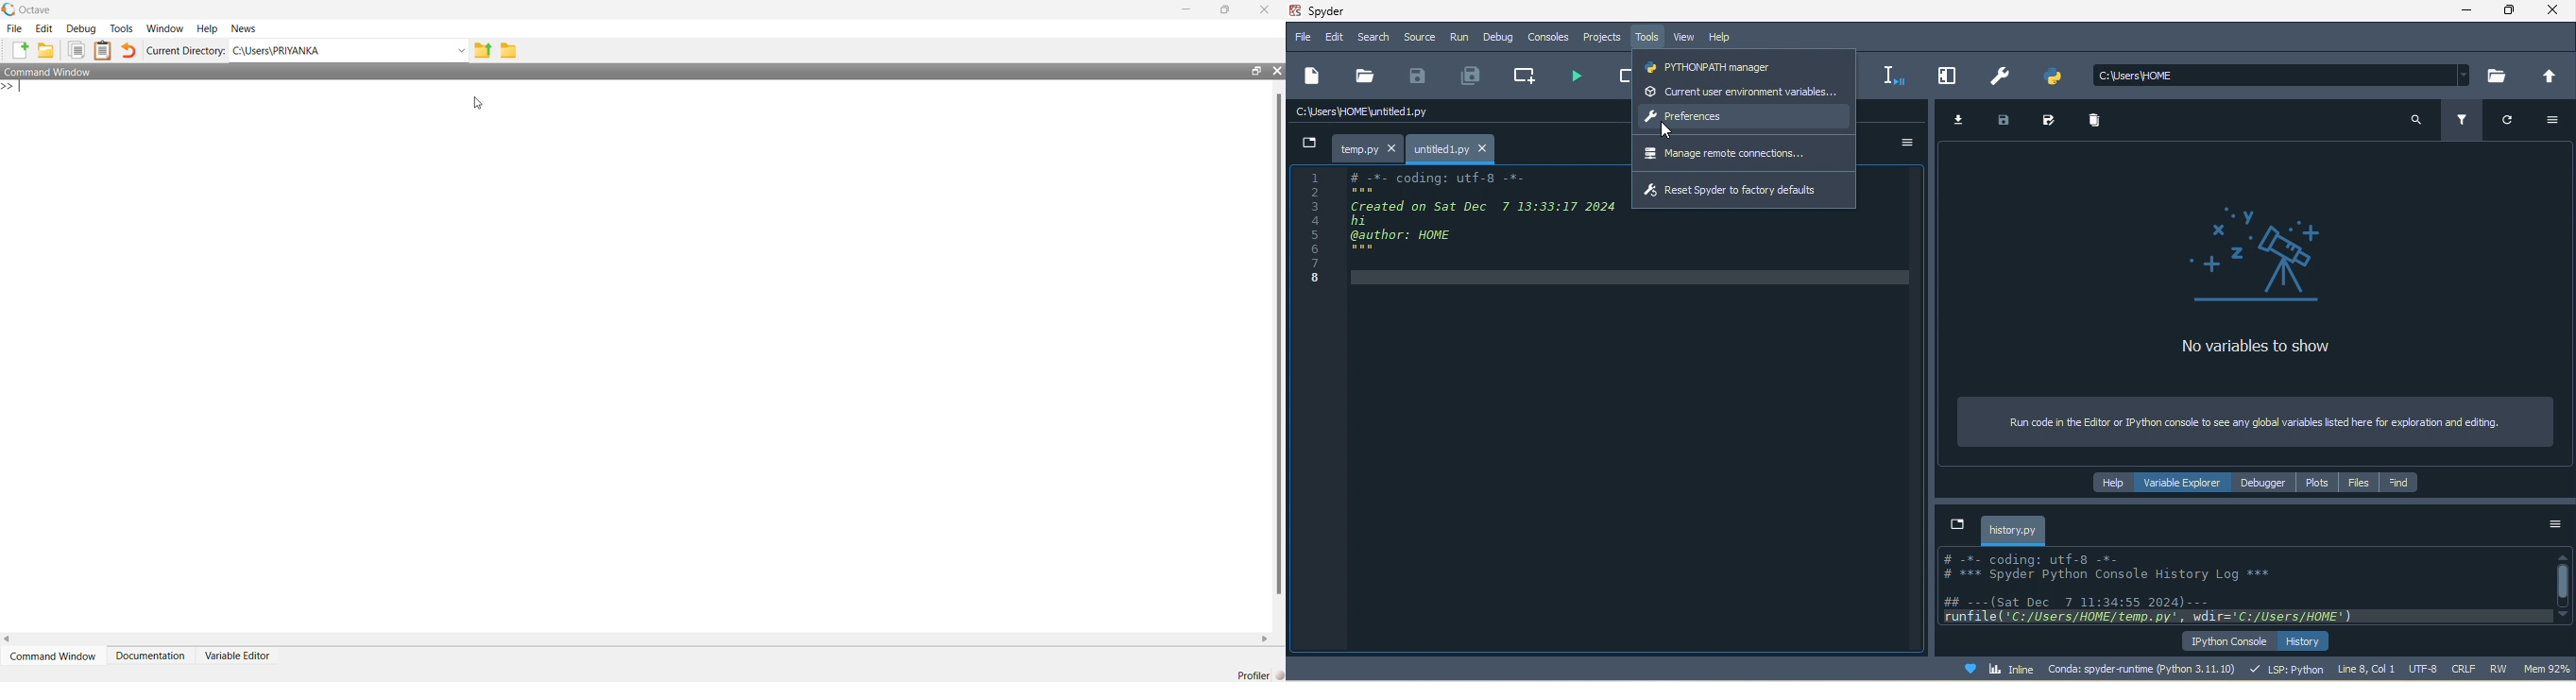  I want to click on option, so click(2554, 530).